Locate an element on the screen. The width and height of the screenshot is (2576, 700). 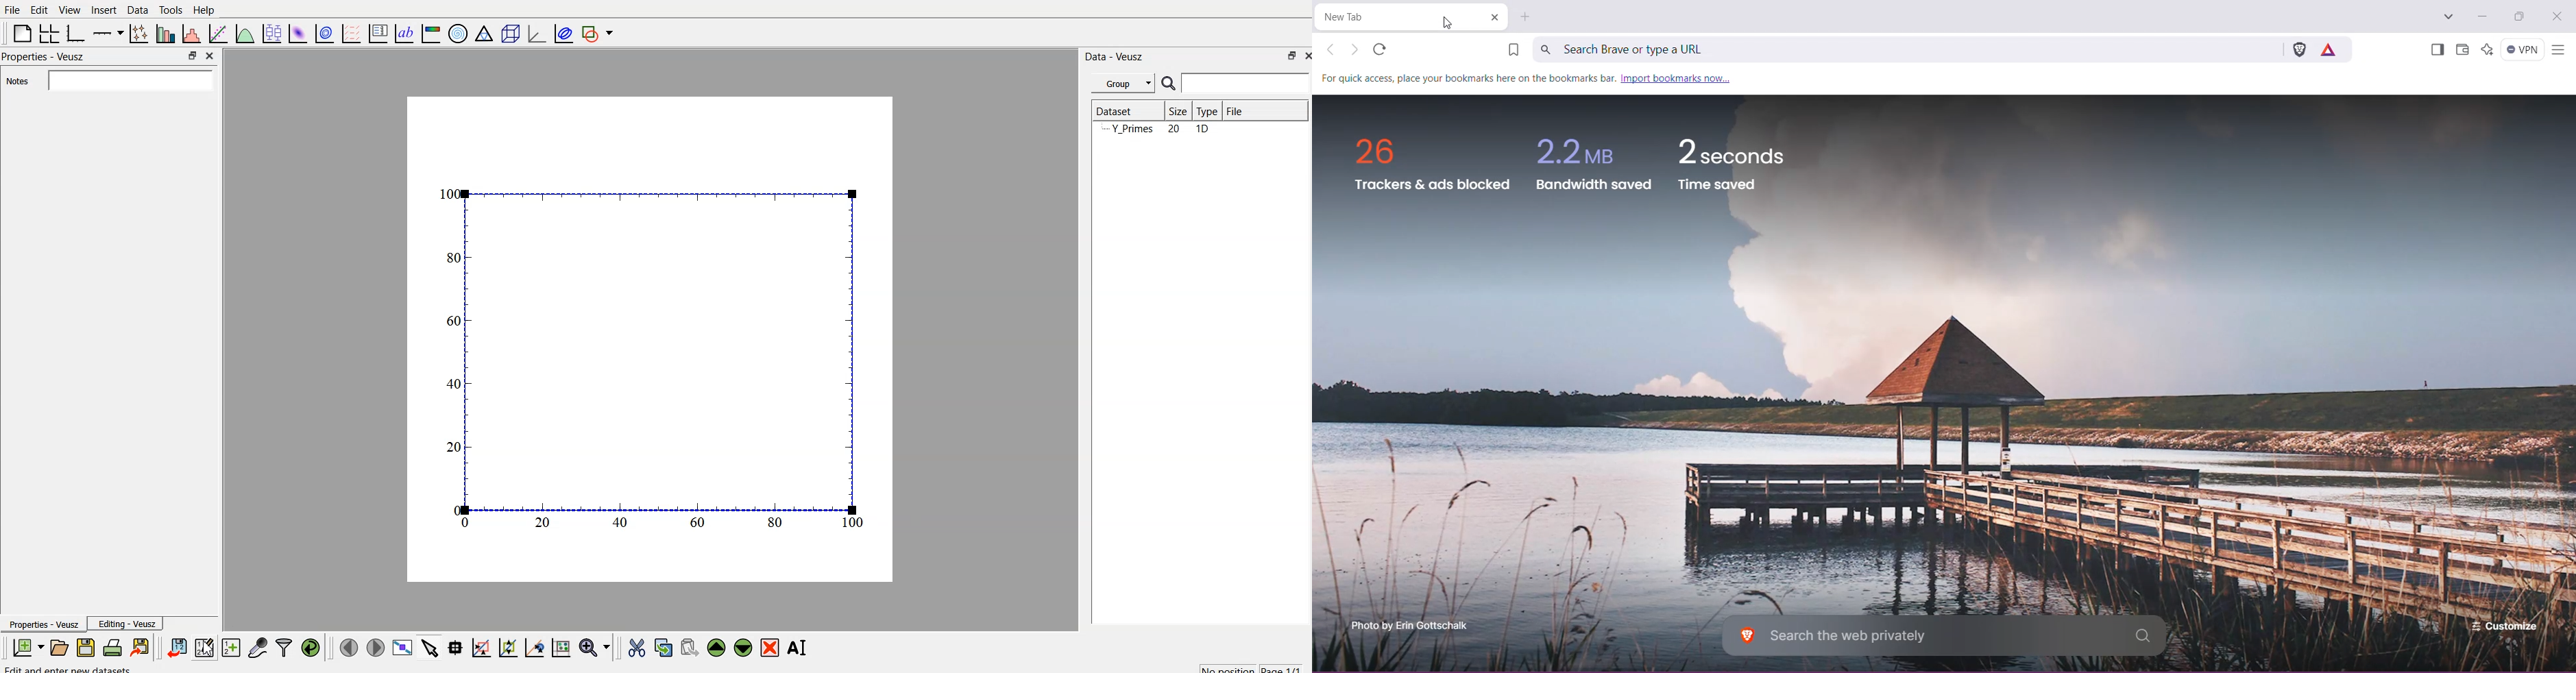
Edit is located at coordinates (37, 9).